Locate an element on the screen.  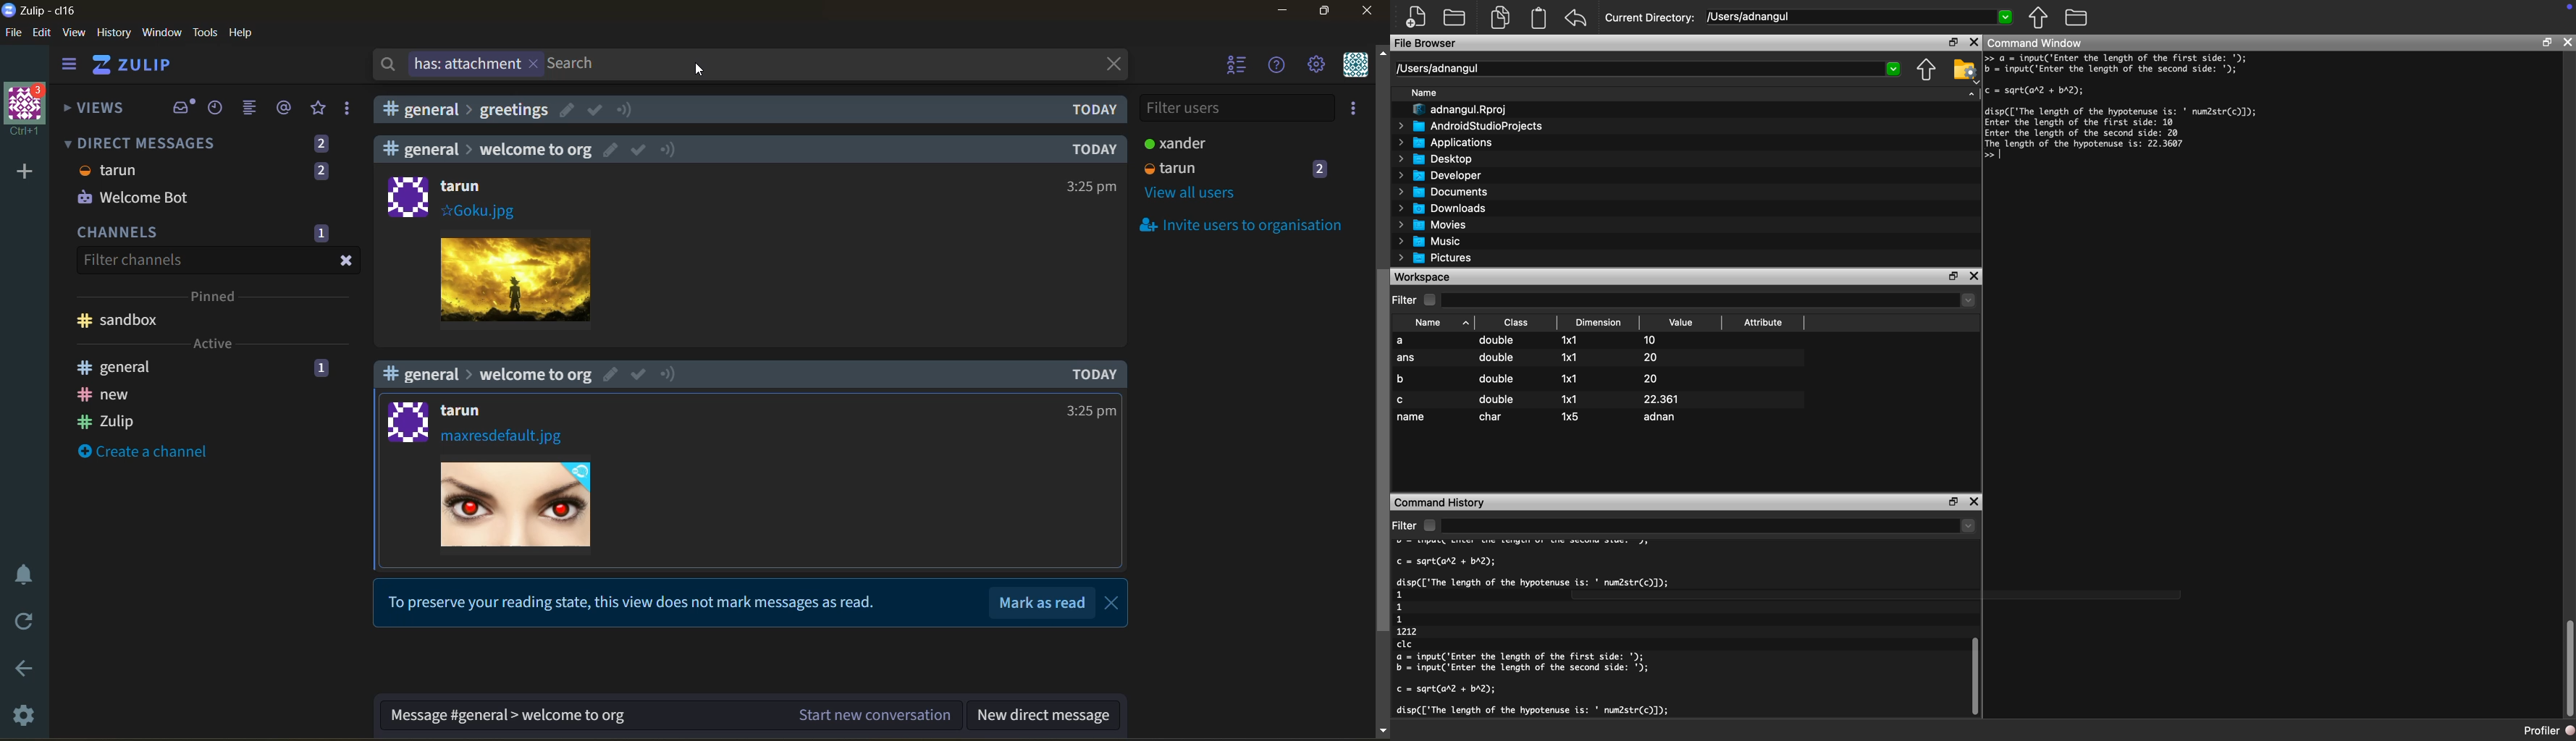
Zulip-cl16 is located at coordinates (43, 9).